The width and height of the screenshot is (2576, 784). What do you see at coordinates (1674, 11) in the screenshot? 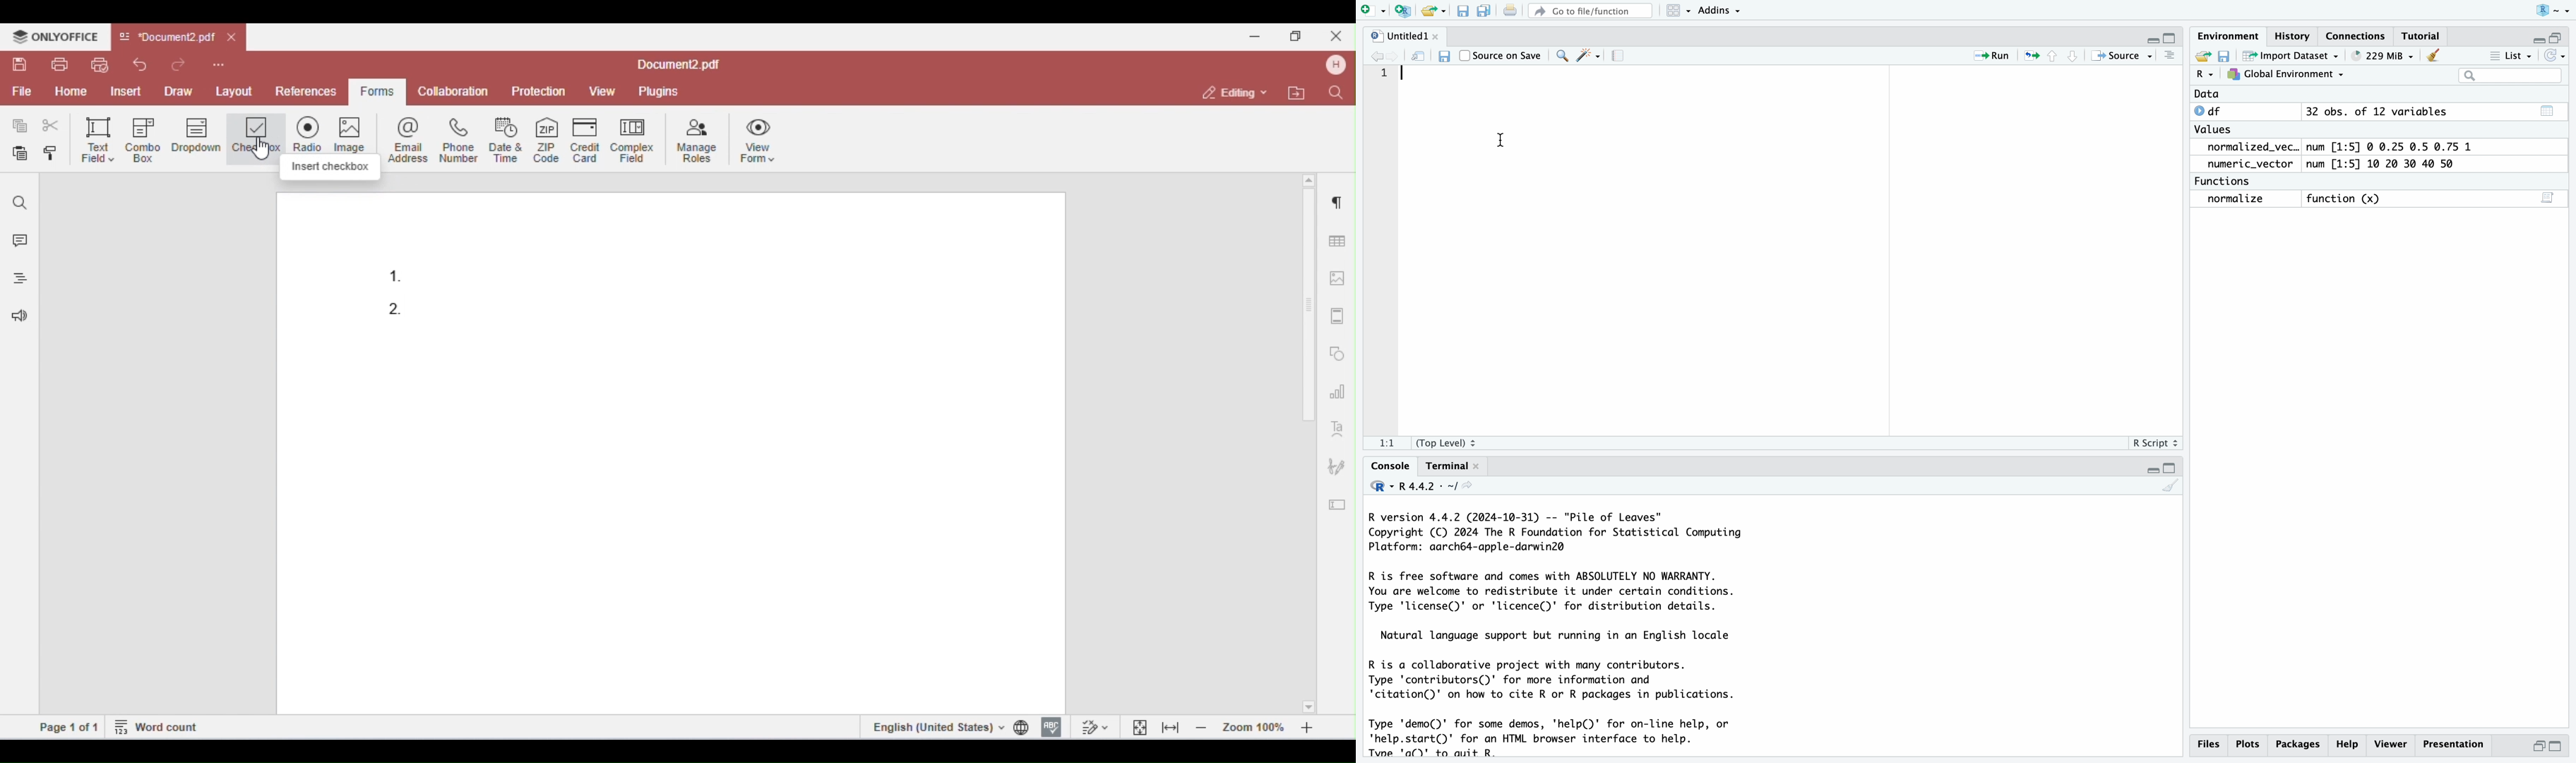
I see `Workspace panes` at bounding box center [1674, 11].